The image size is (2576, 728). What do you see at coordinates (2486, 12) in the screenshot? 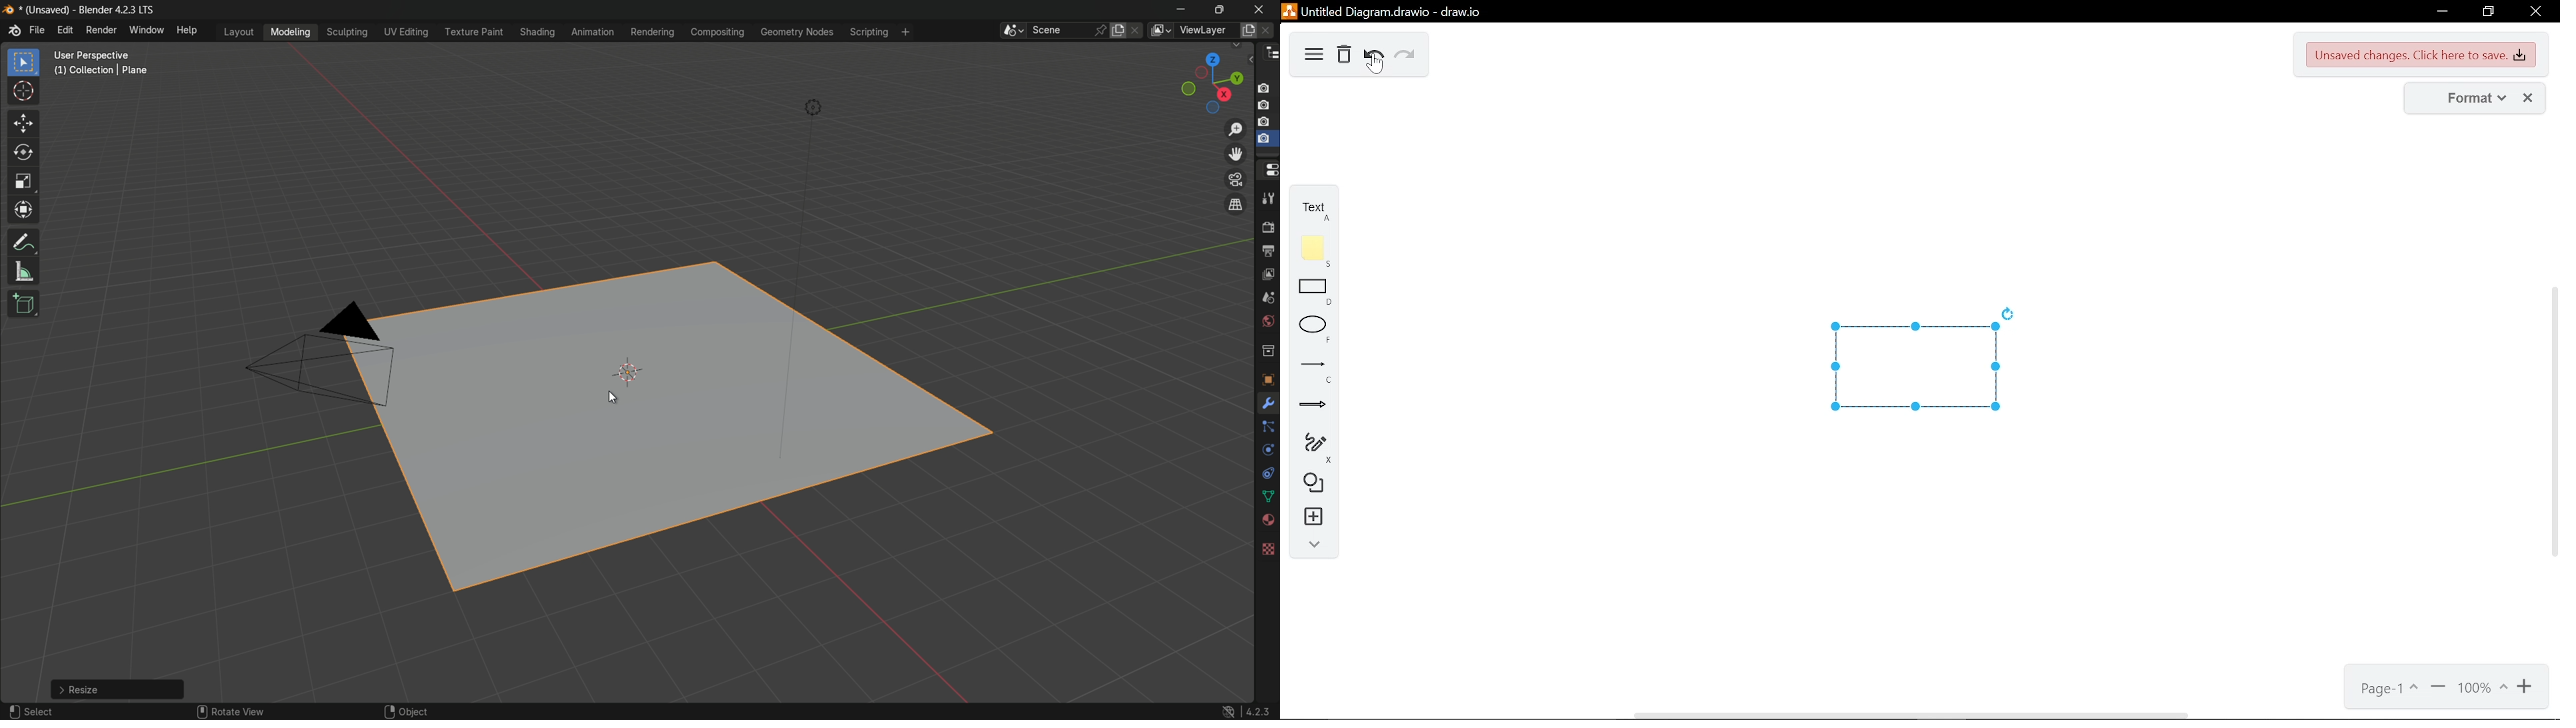
I see `restore down` at bounding box center [2486, 12].